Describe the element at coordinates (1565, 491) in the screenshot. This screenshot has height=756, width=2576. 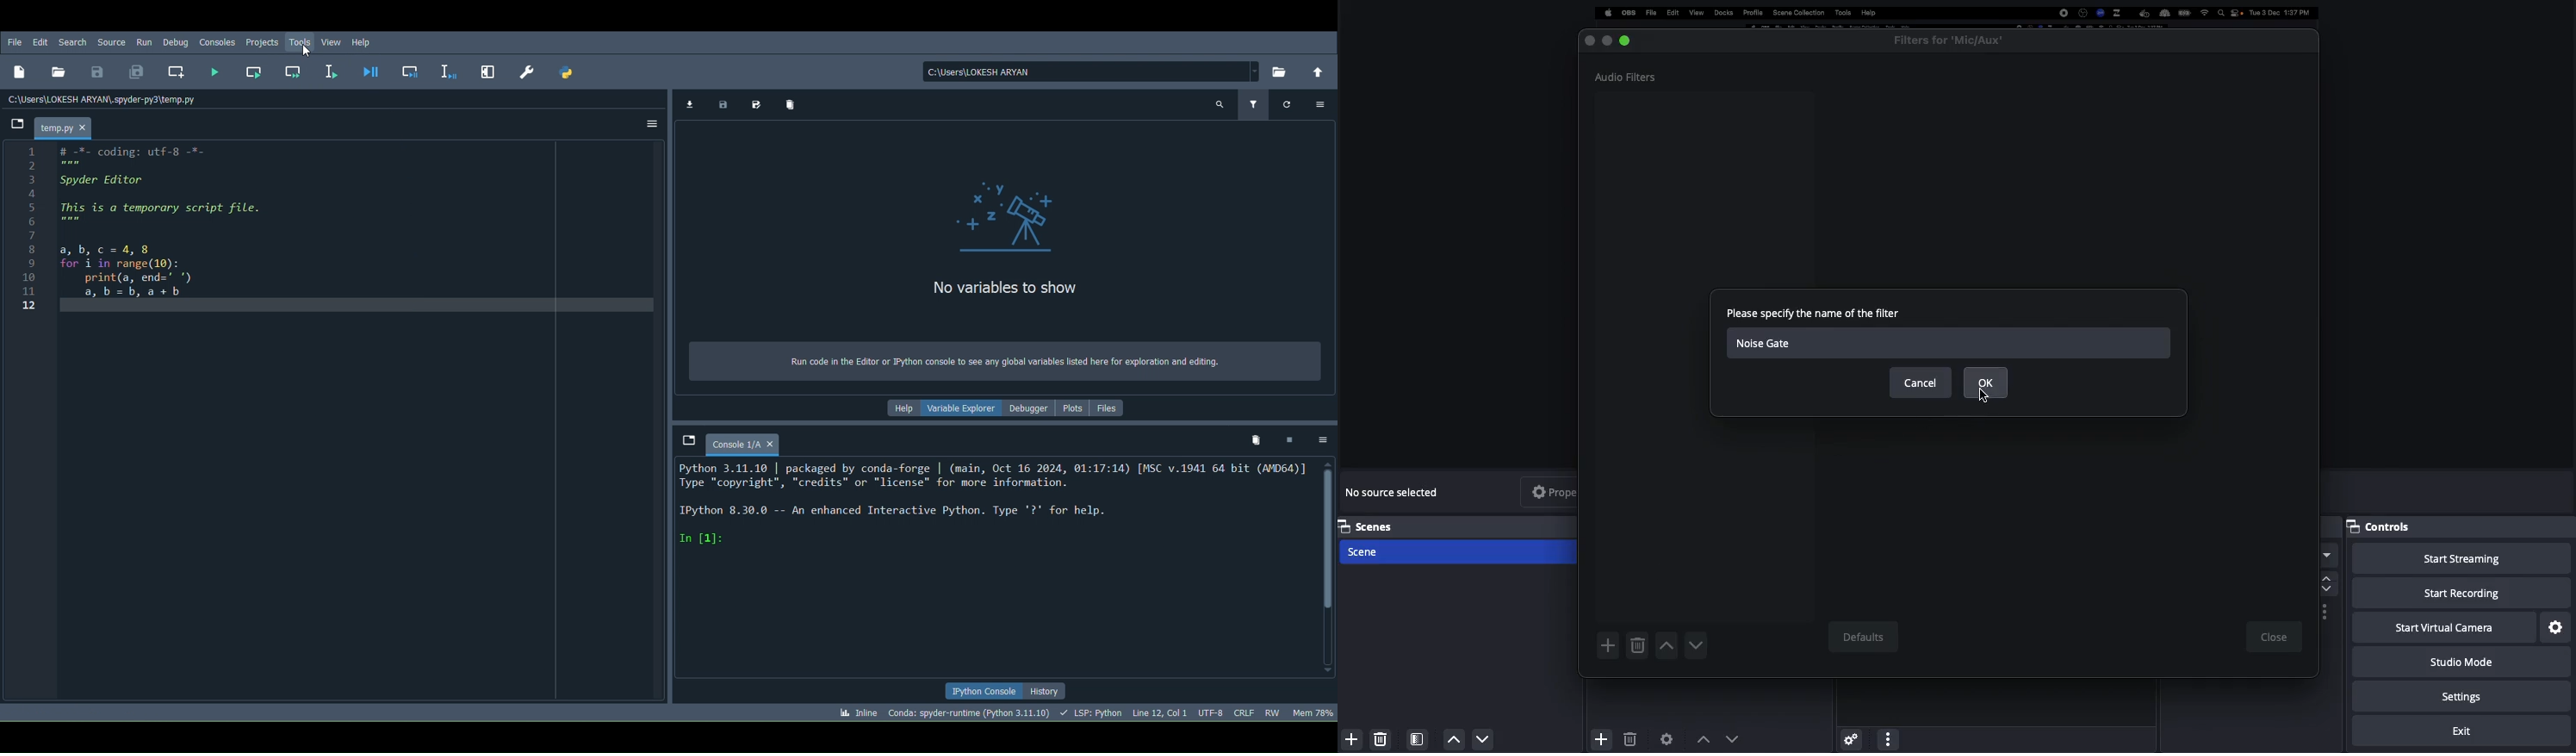
I see `Properties` at that location.